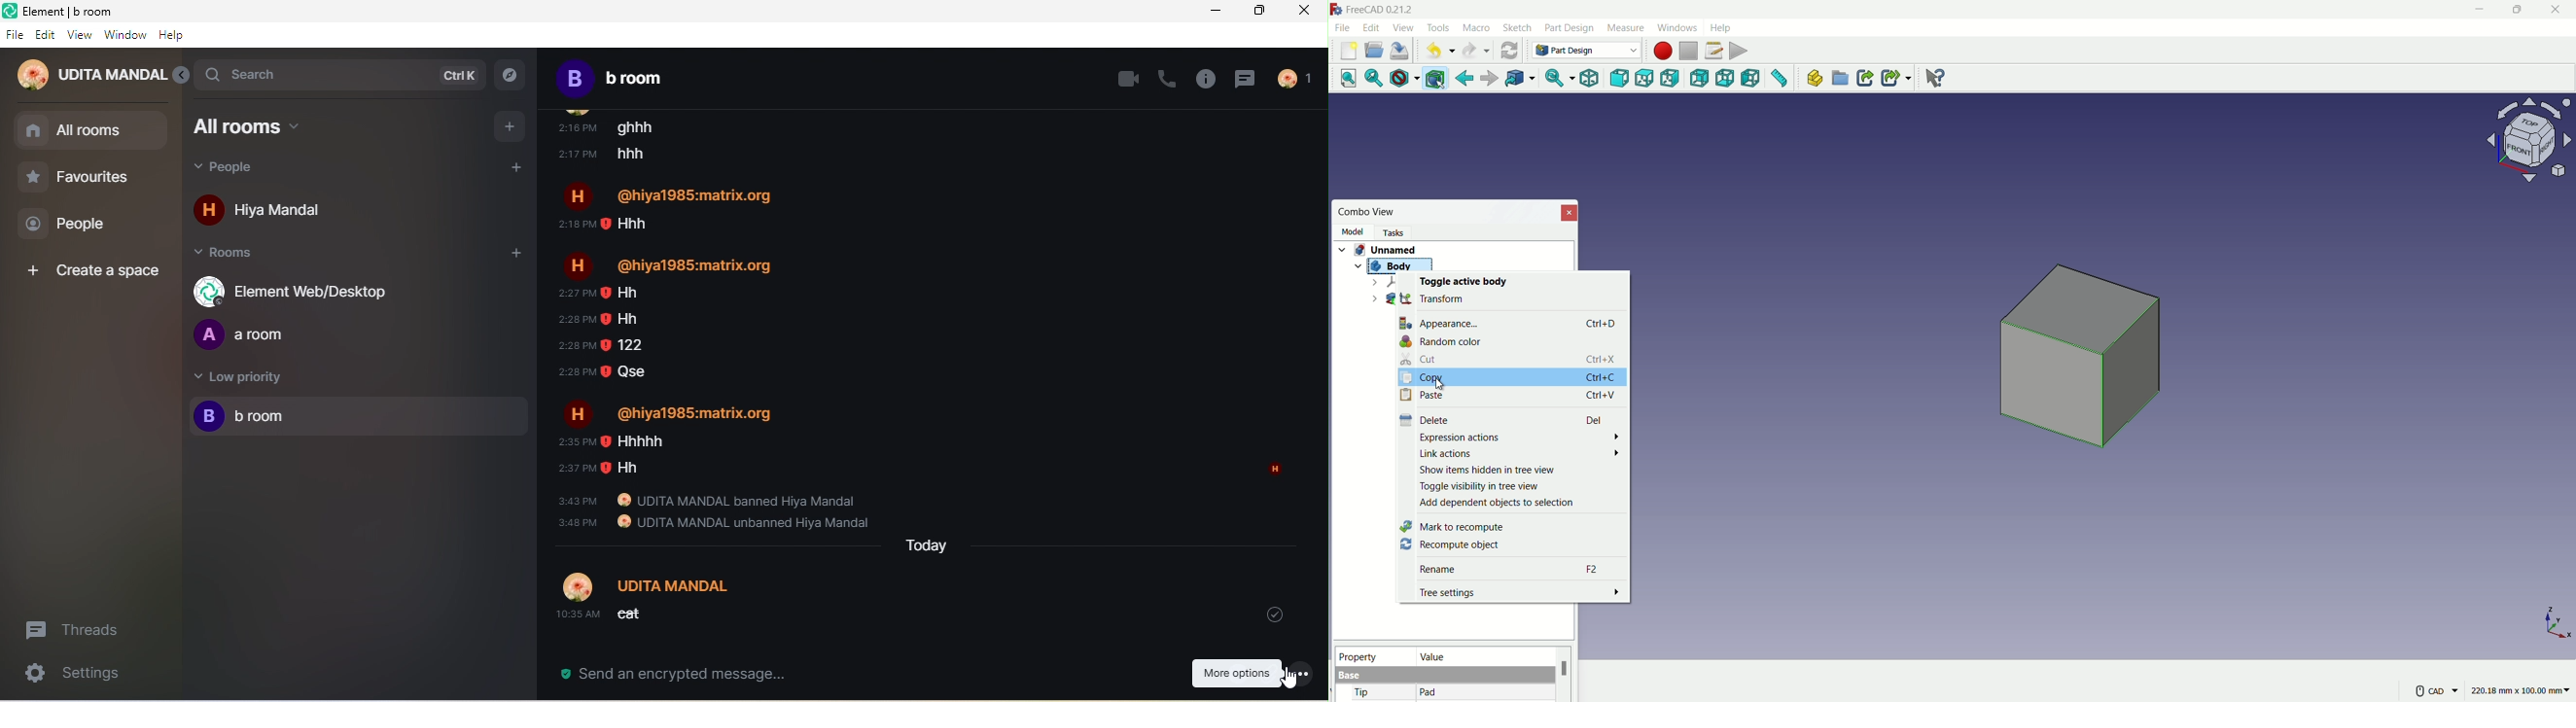 The height and width of the screenshot is (728, 2576). What do you see at coordinates (1437, 51) in the screenshot?
I see `undo` at bounding box center [1437, 51].